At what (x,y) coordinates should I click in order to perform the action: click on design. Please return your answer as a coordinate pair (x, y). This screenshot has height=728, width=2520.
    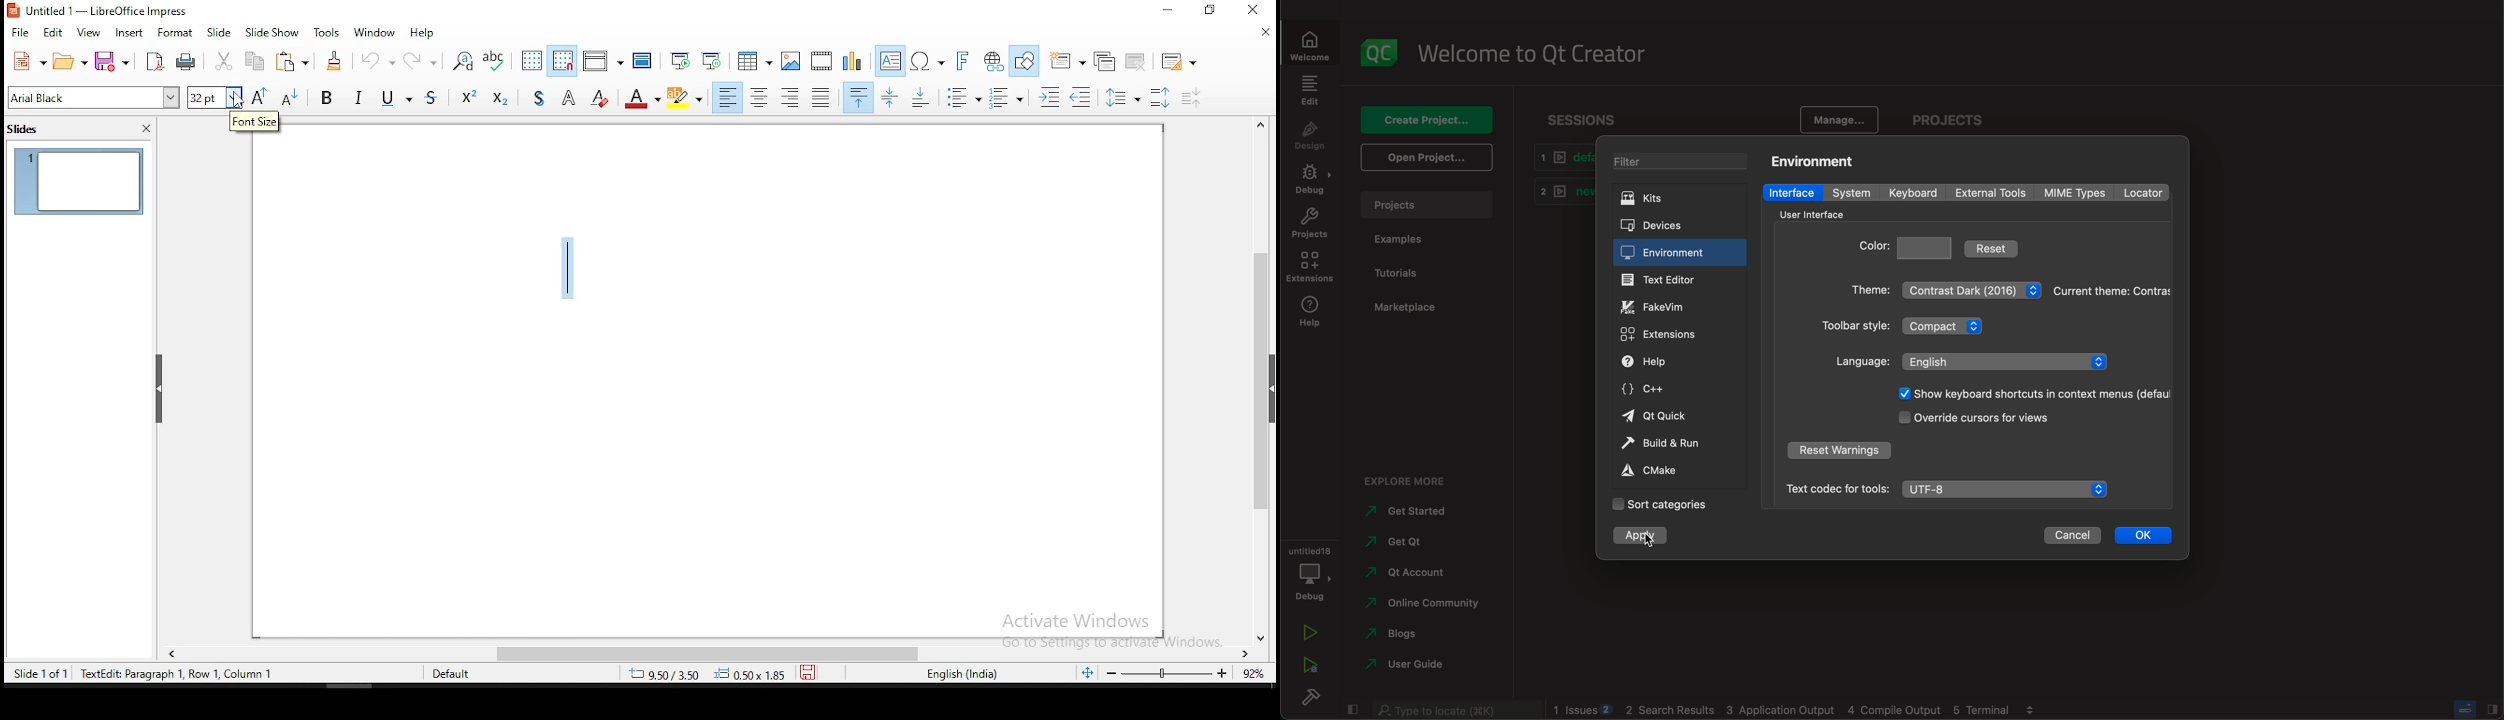
    Looking at the image, I should click on (1310, 137).